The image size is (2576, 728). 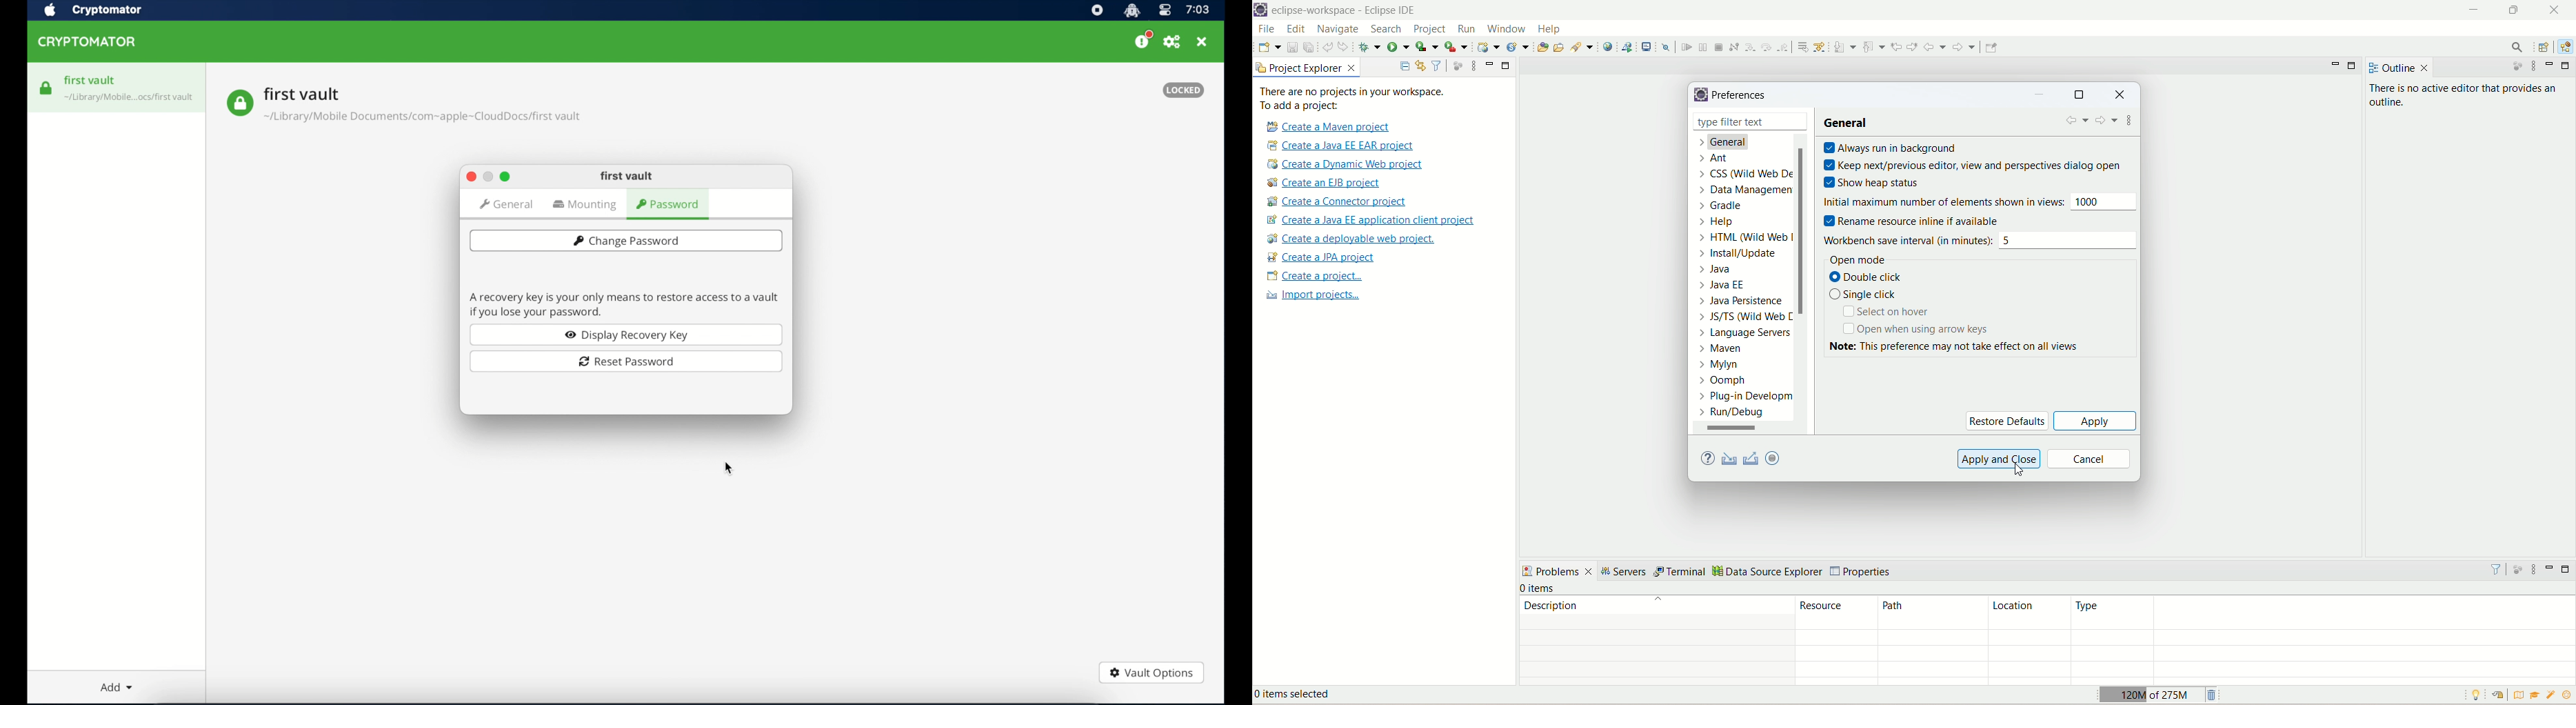 I want to click on double click, so click(x=1872, y=278).